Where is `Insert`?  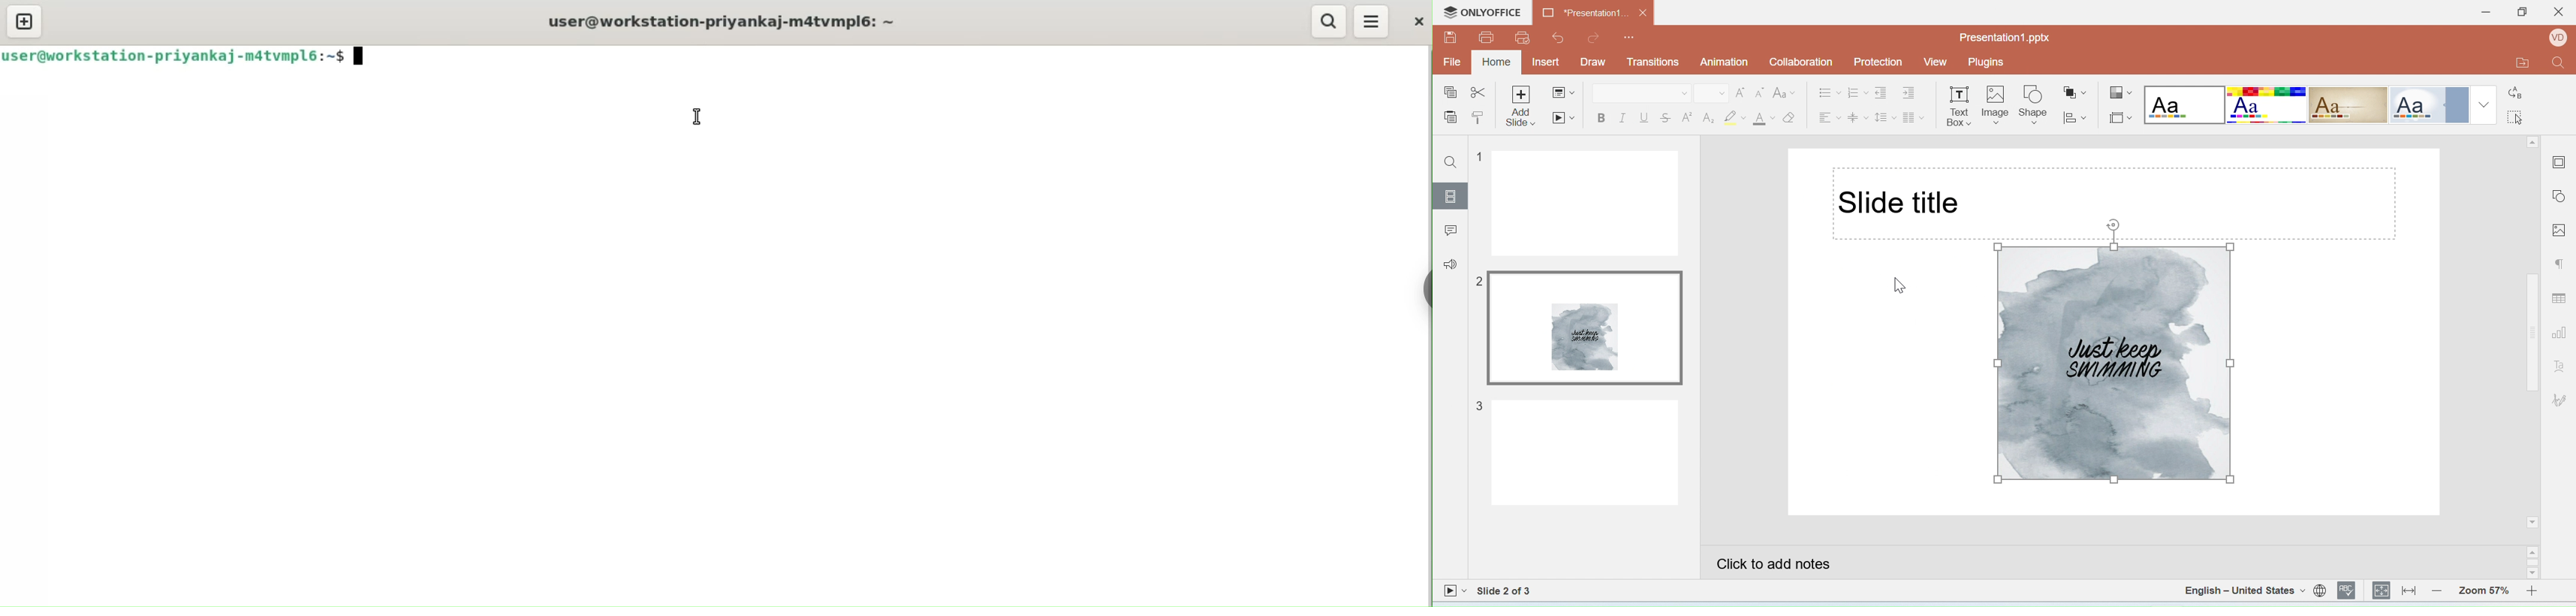 Insert is located at coordinates (1548, 63).